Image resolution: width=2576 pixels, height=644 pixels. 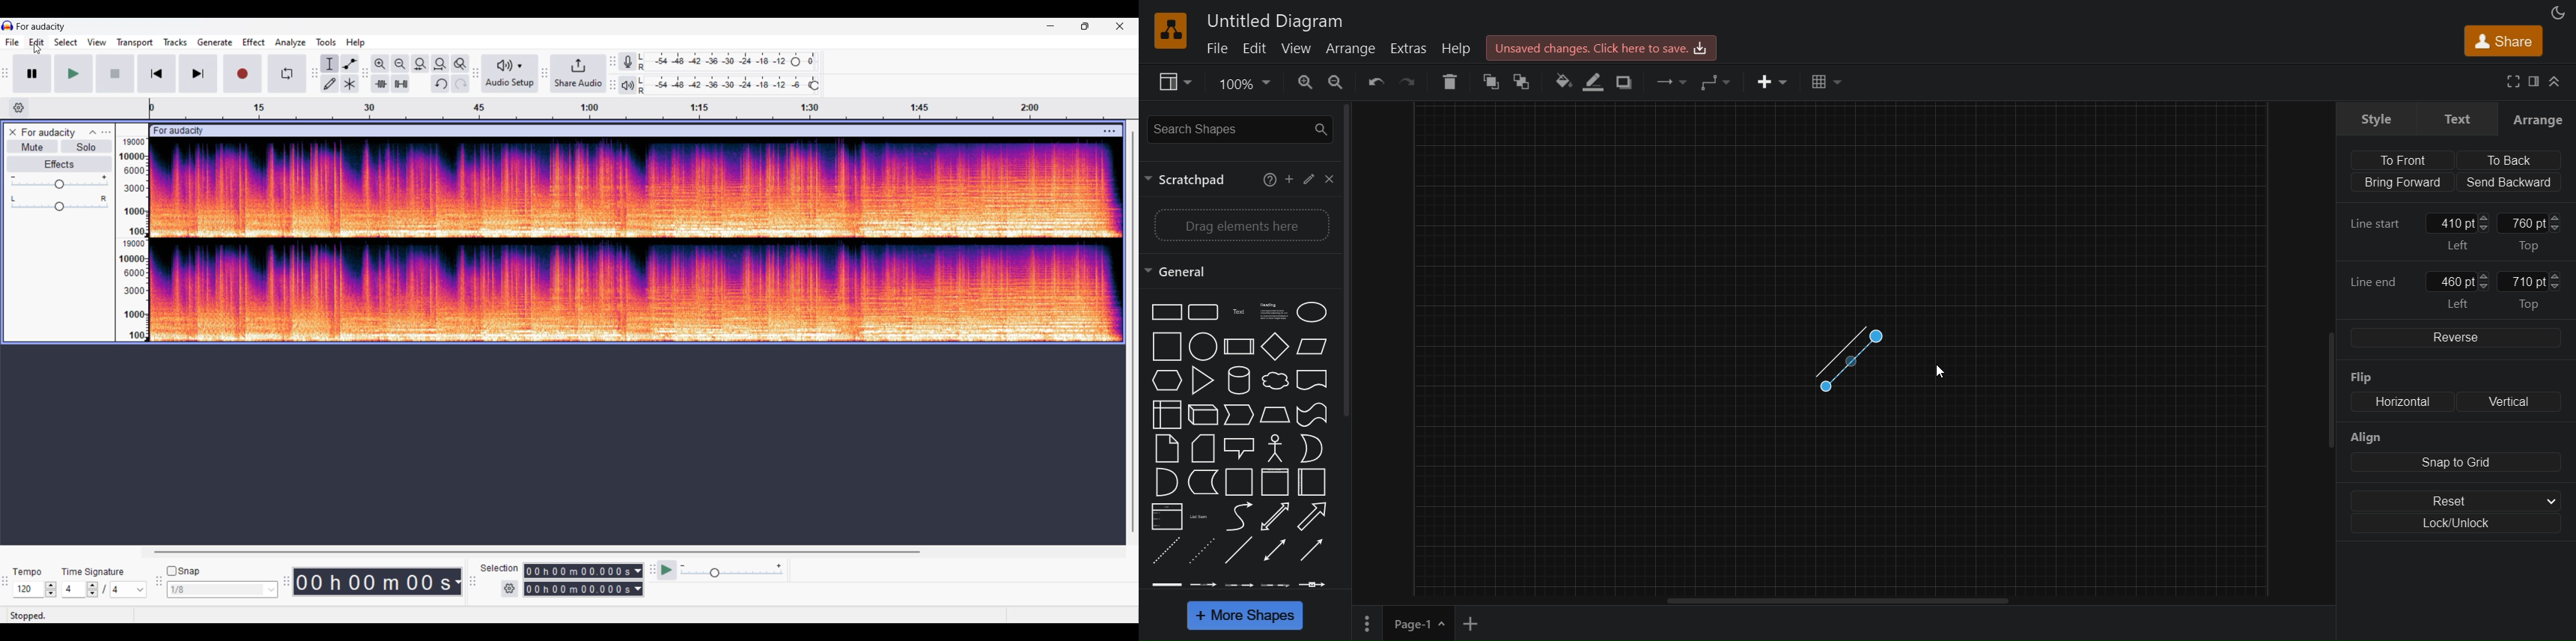 What do you see at coordinates (1314, 381) in the screenshot?
I see `Document` at bounding box center [1314, 381].